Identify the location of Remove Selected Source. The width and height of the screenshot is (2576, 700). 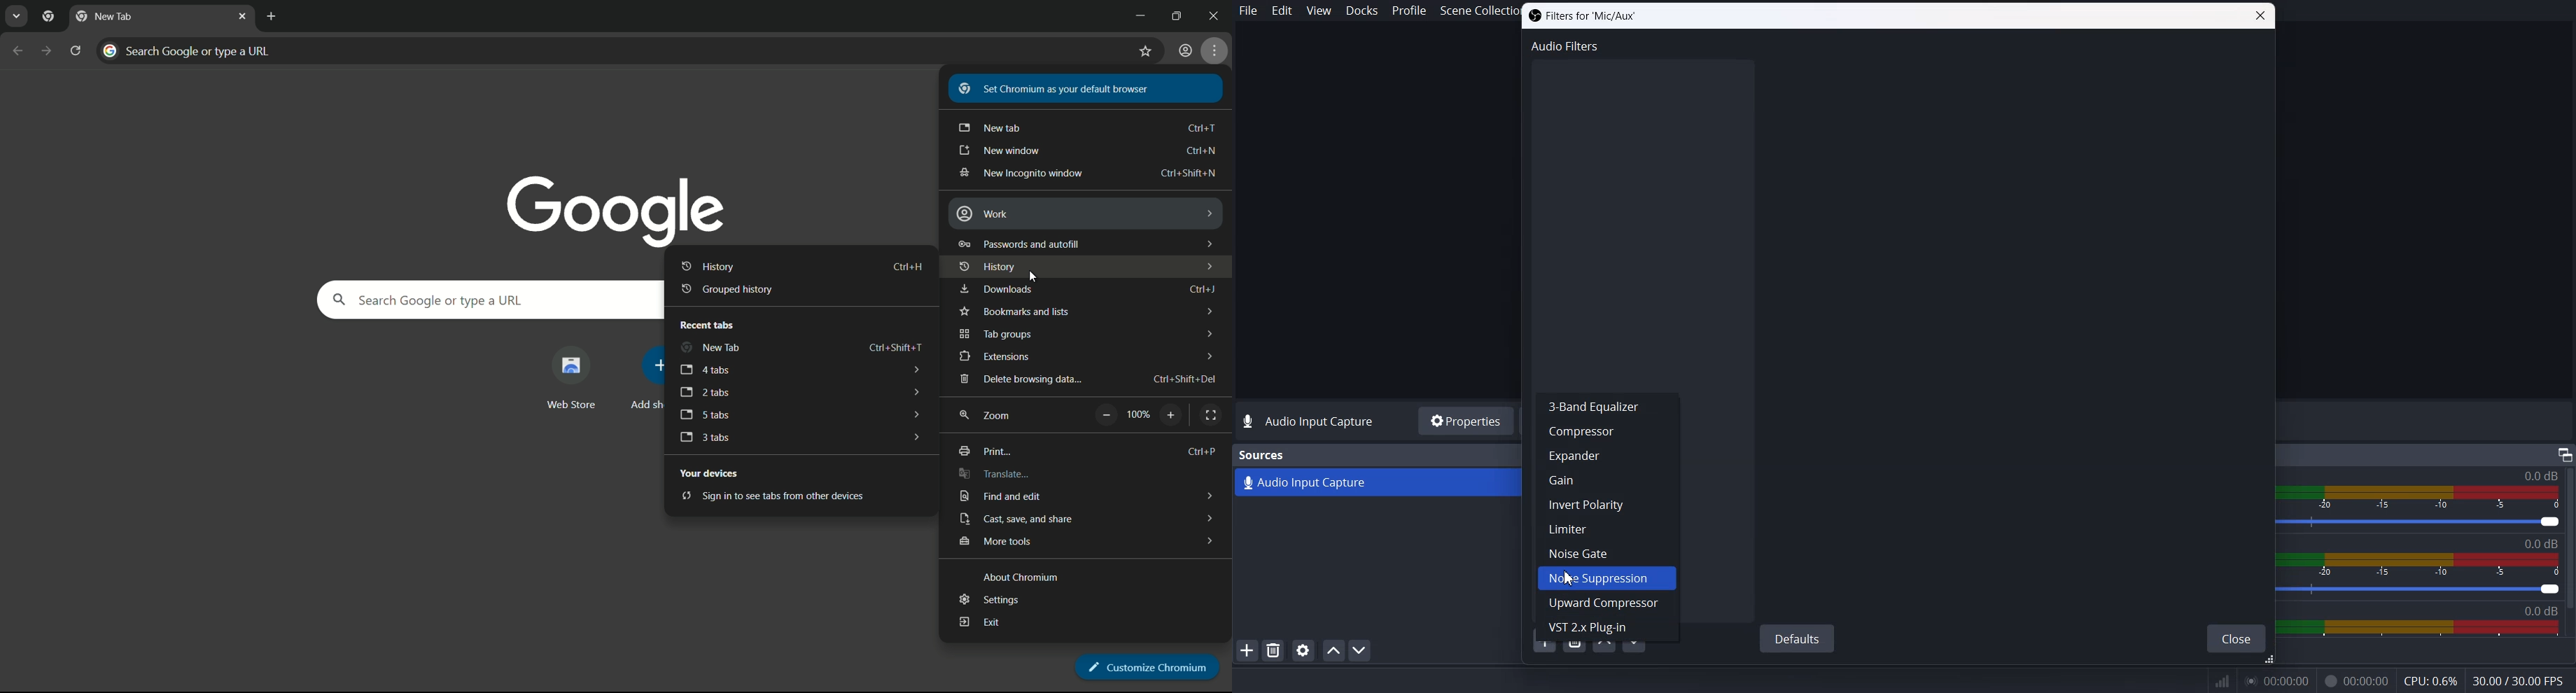
(1273, 650).